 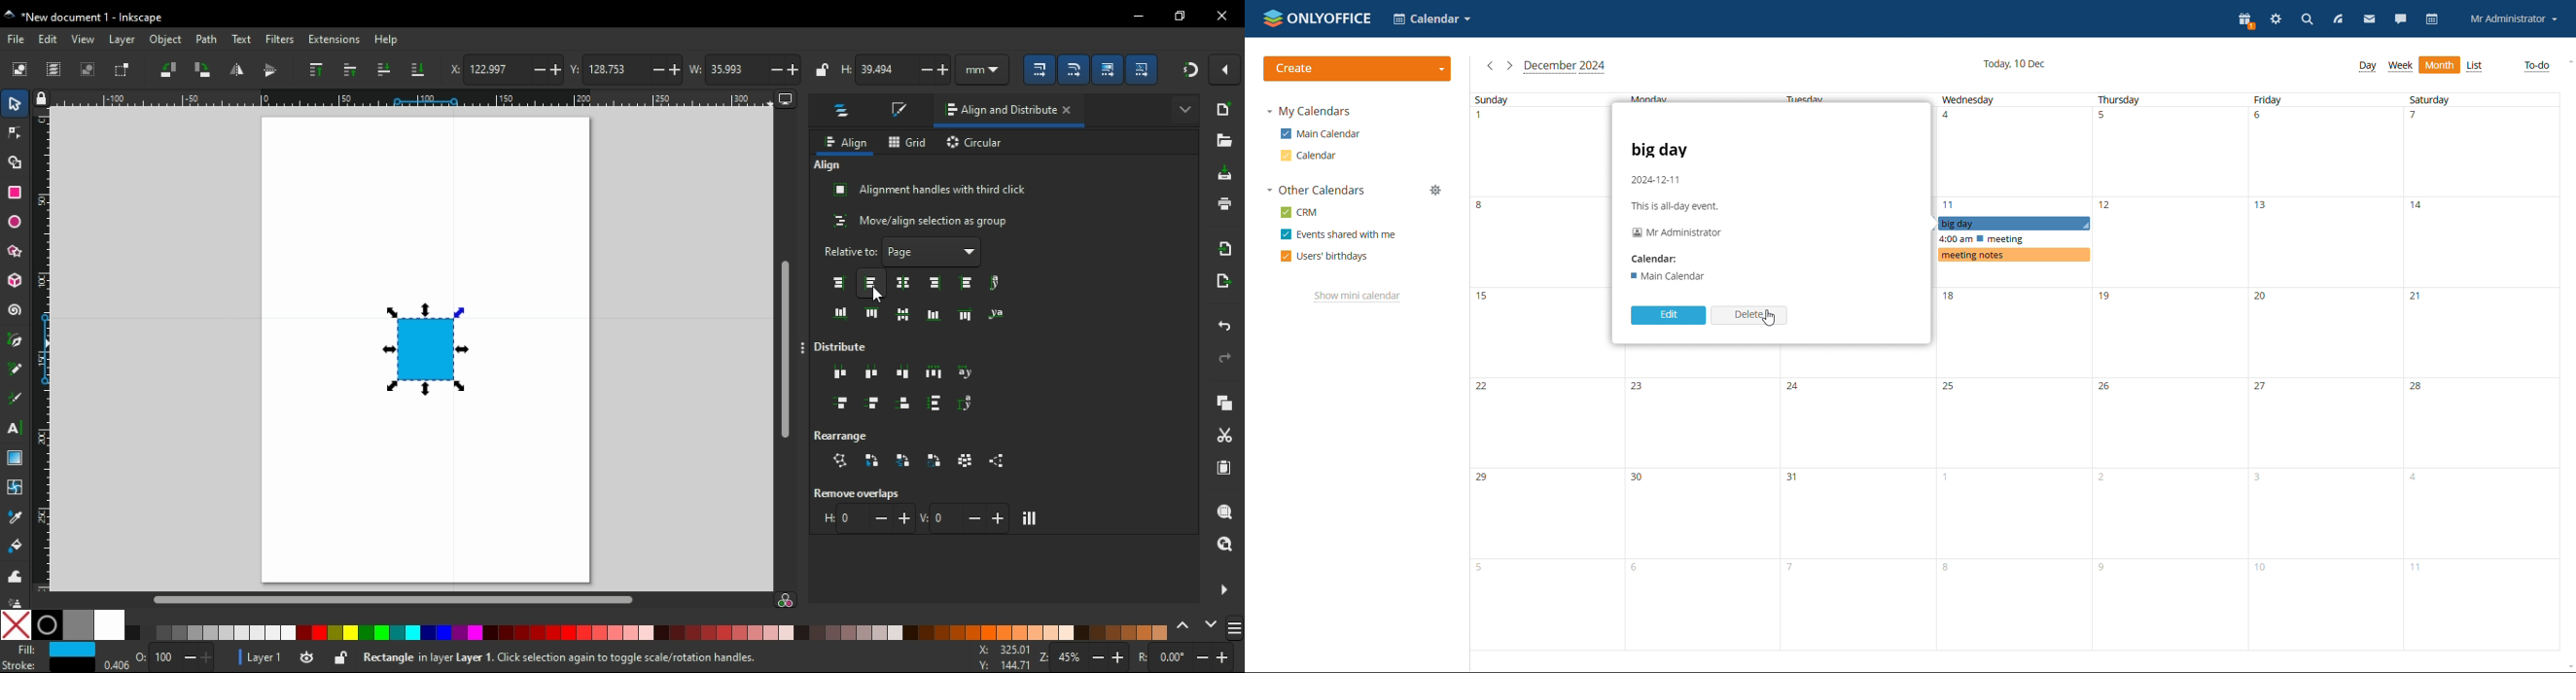 What do you see at coordinates (1083, 656) in the screenshot?
I see `zoom in/ zoom out` at bounding box center [1083, 656].